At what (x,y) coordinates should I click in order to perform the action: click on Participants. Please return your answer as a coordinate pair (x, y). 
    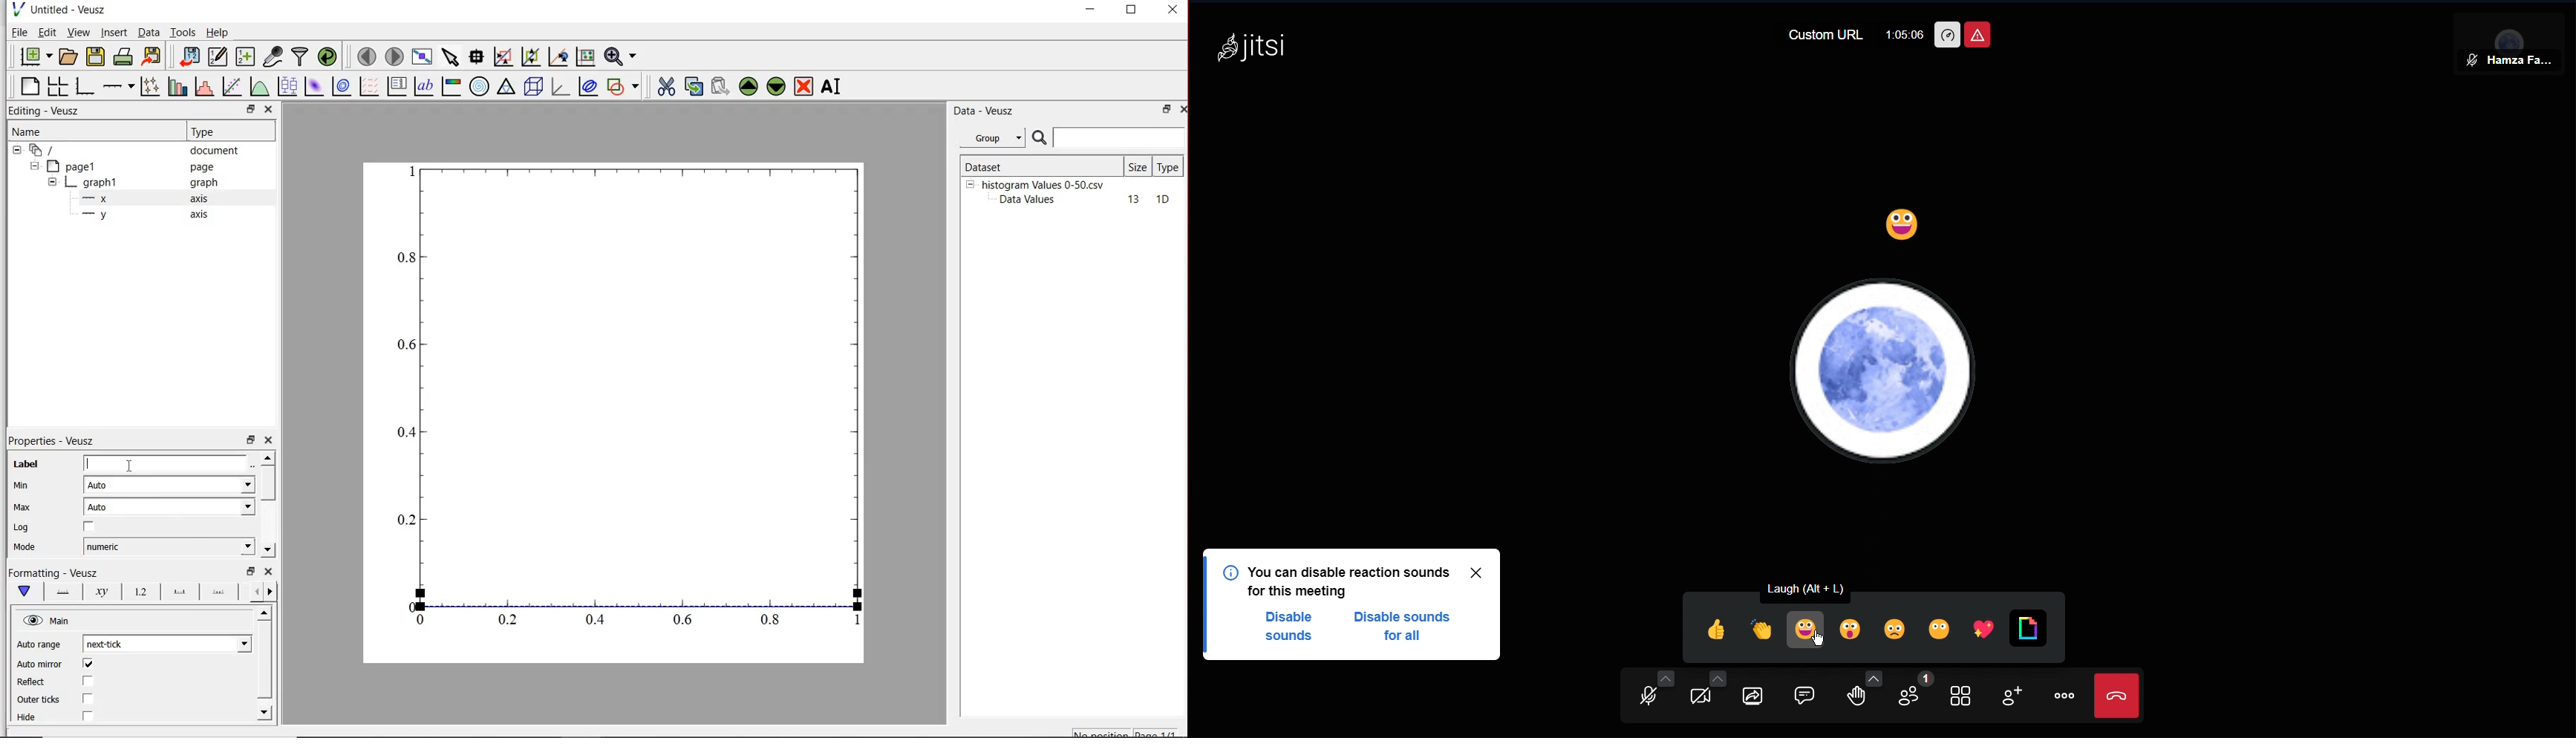
    Looking at the image, I should click on (1920, 695).